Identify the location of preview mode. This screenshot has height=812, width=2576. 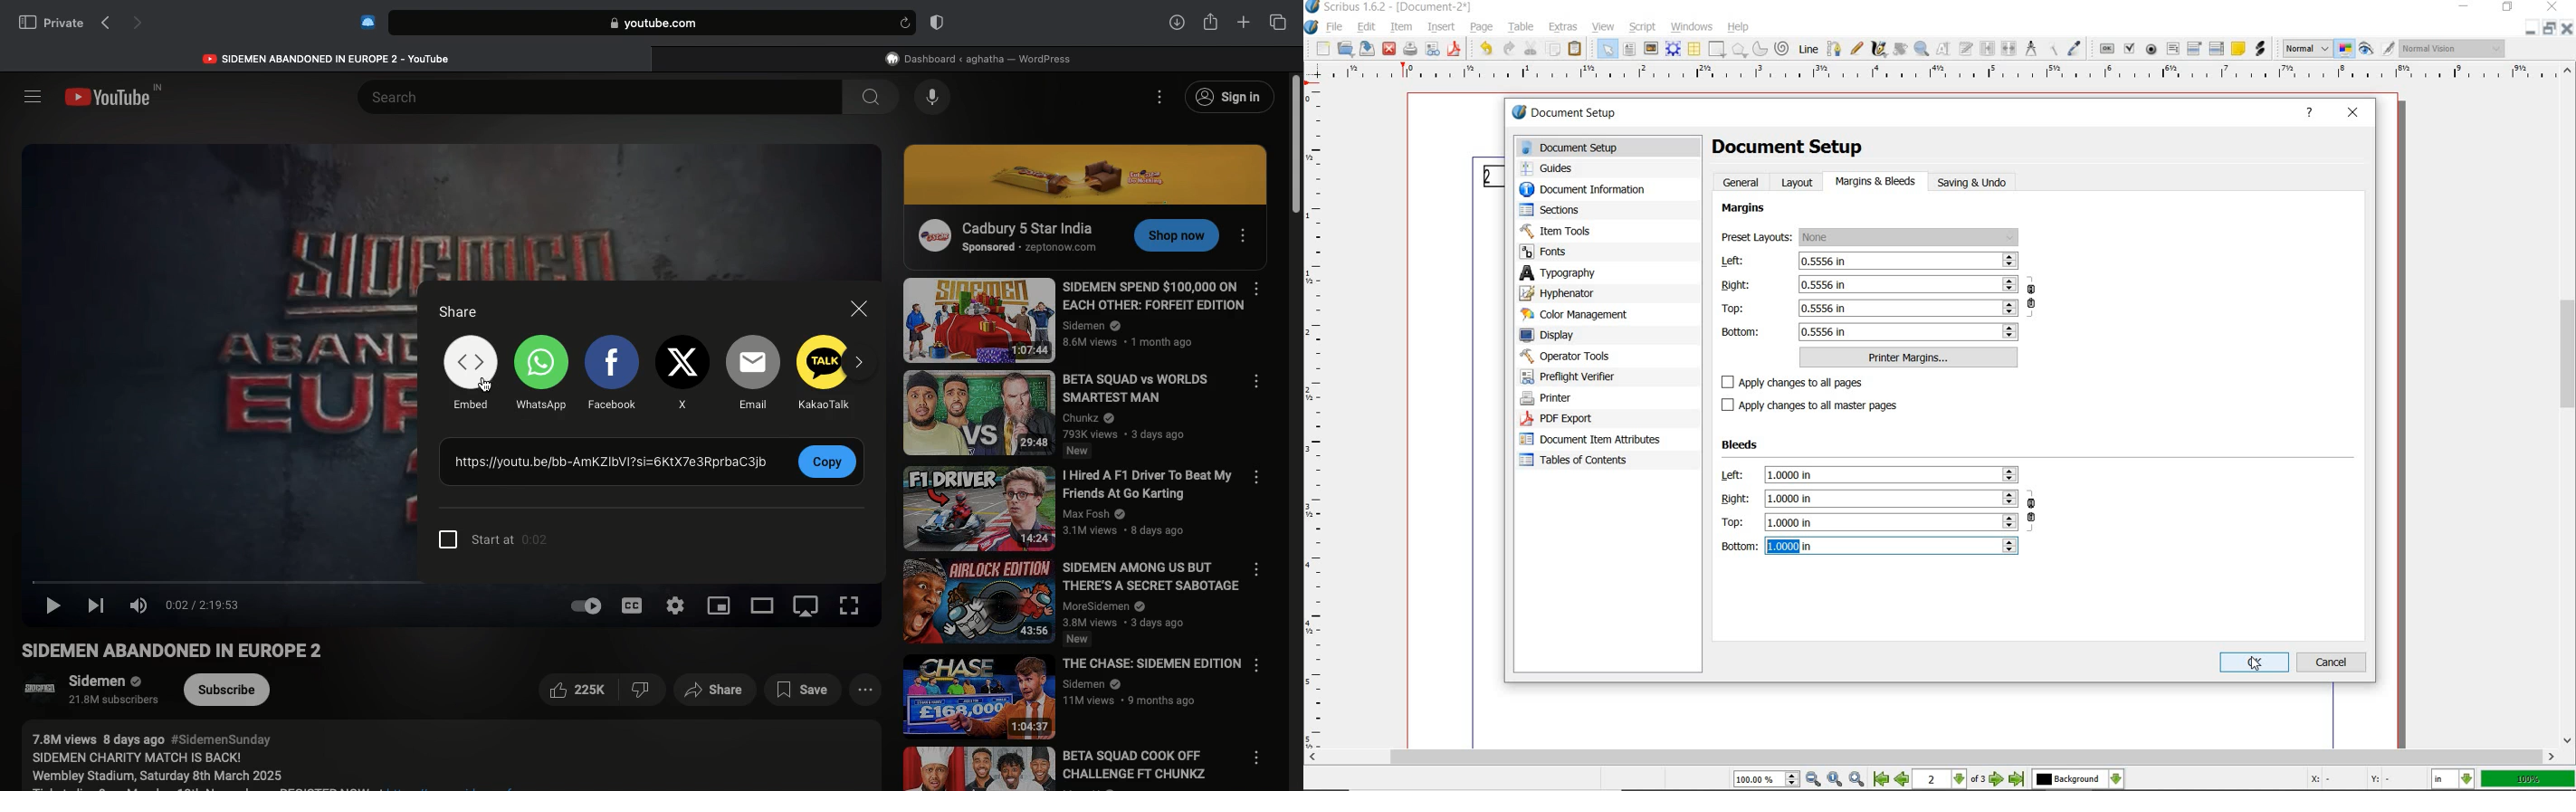
(2367, 50).